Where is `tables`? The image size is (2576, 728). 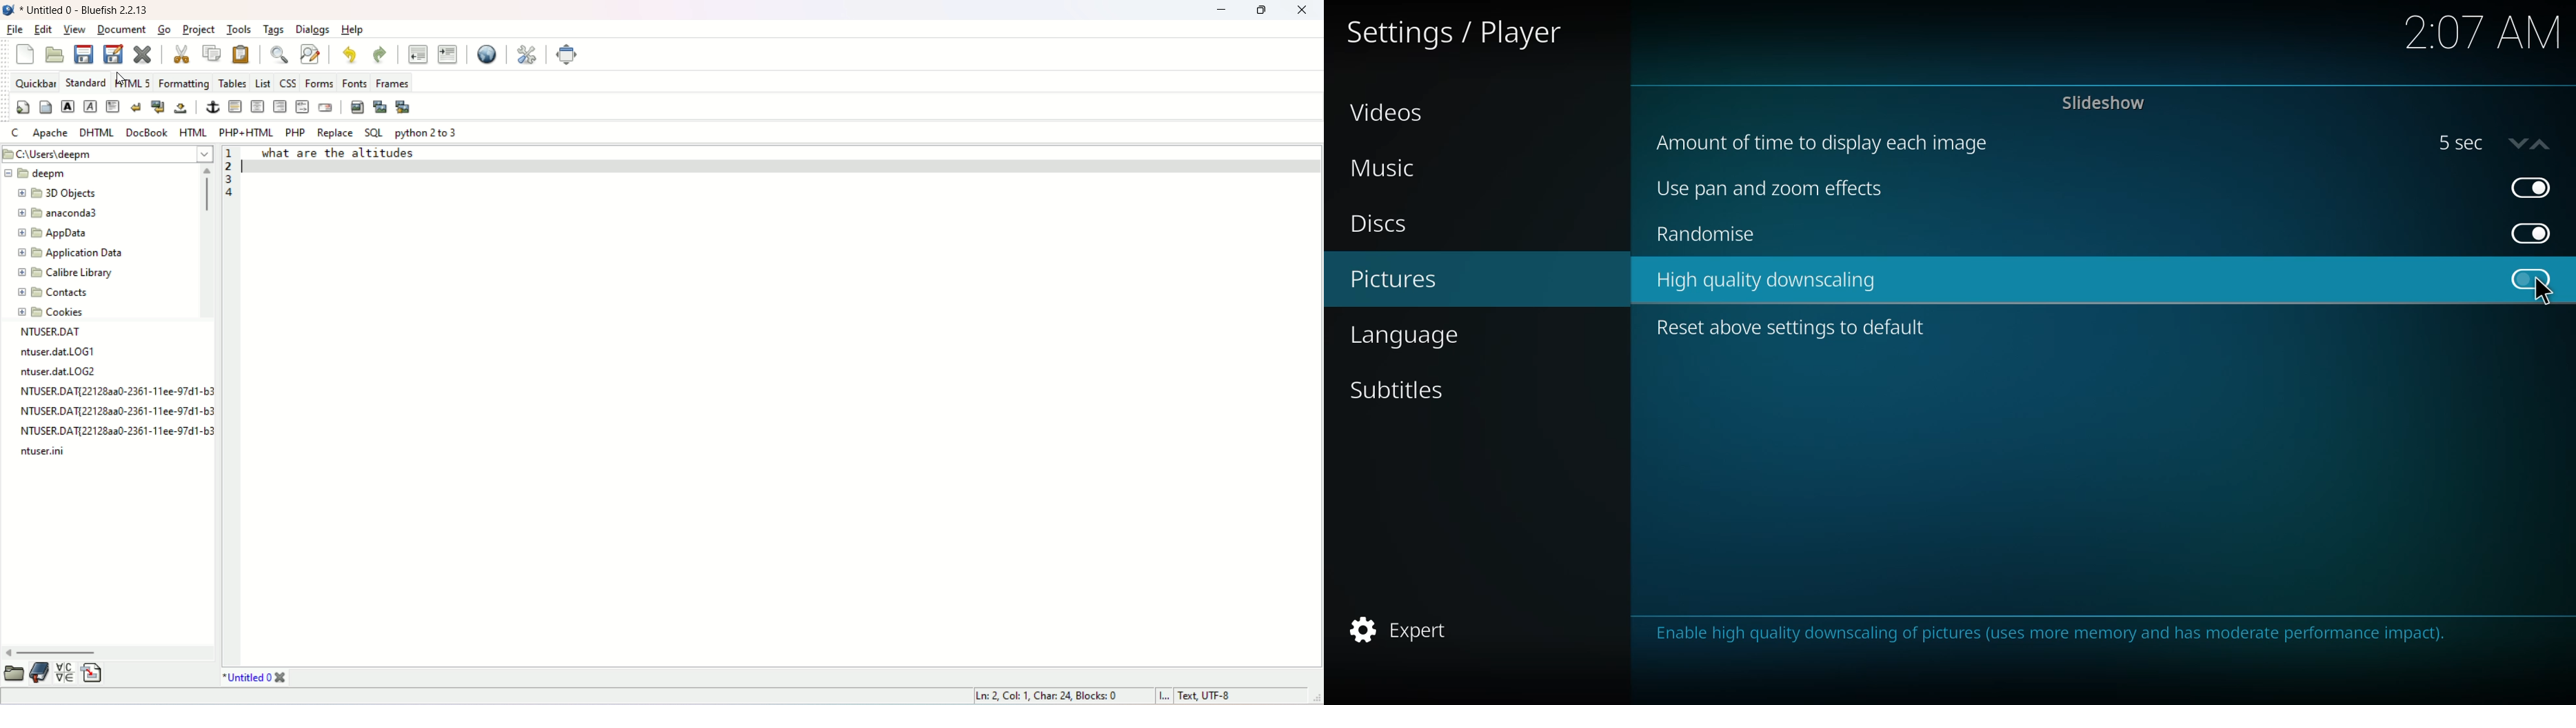 tables is located at coordinates (231, 83).